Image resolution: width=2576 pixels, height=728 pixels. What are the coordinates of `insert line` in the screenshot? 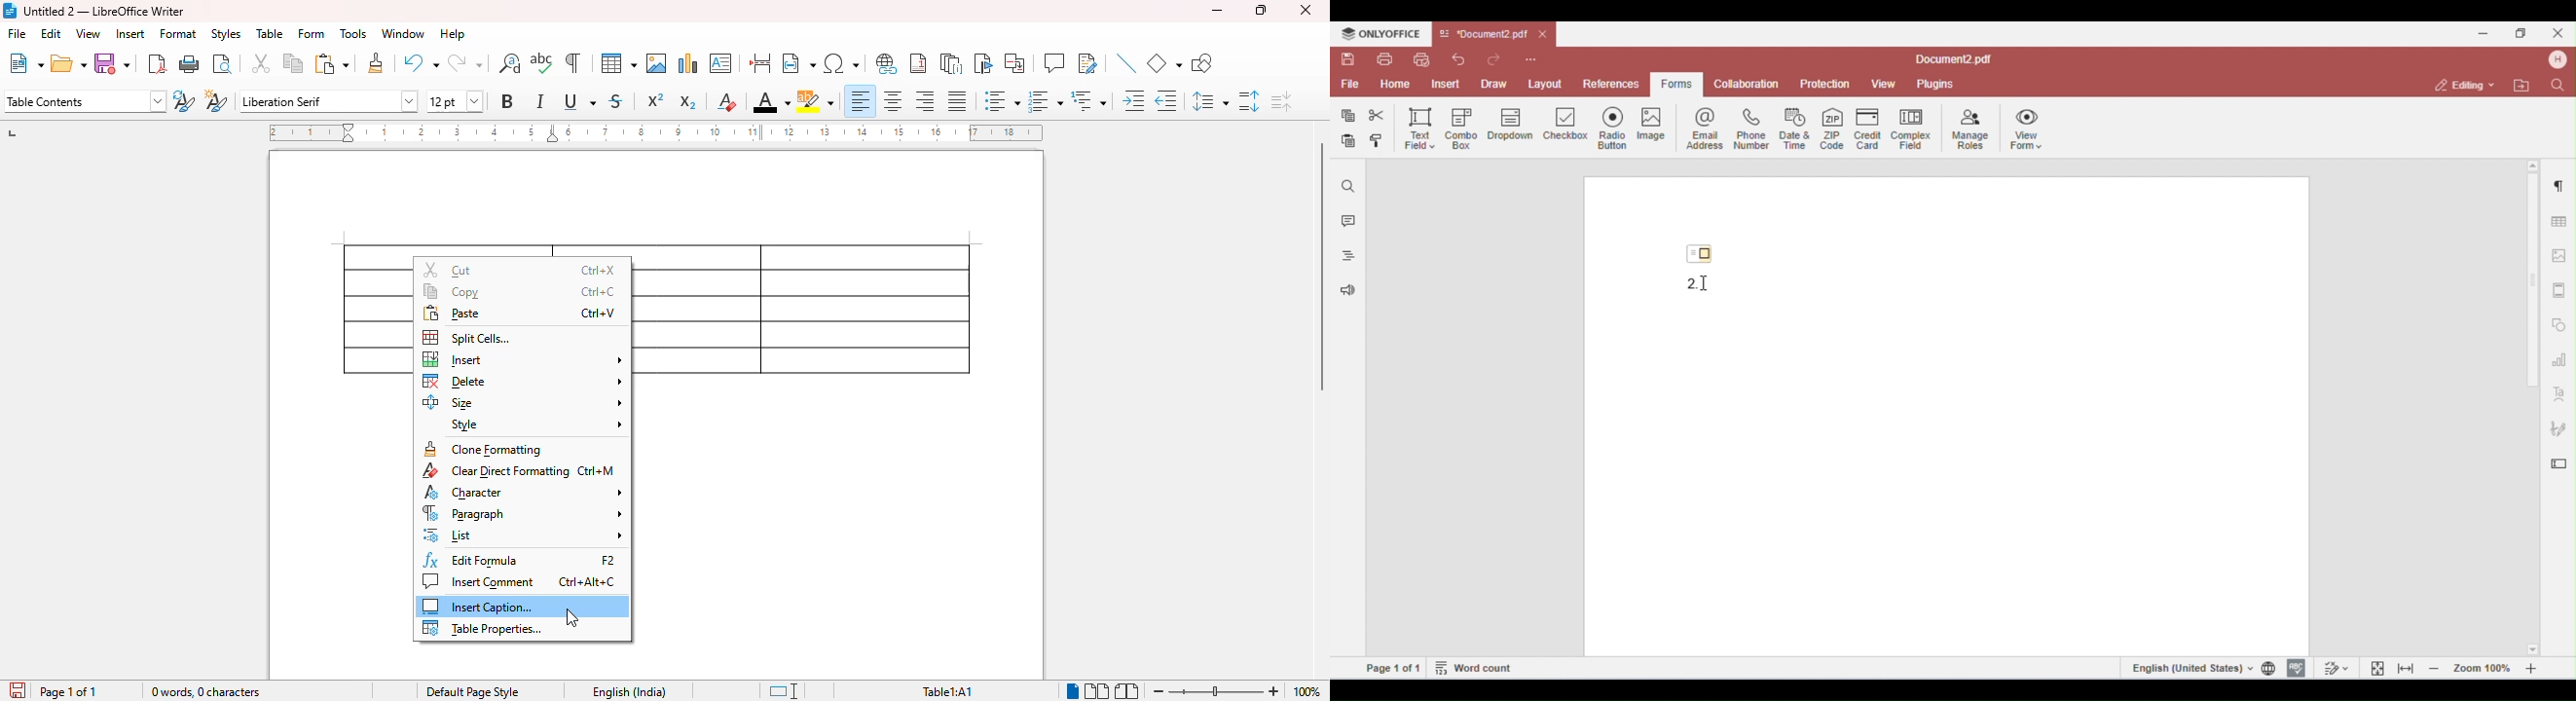 It's located at (1126, 62).